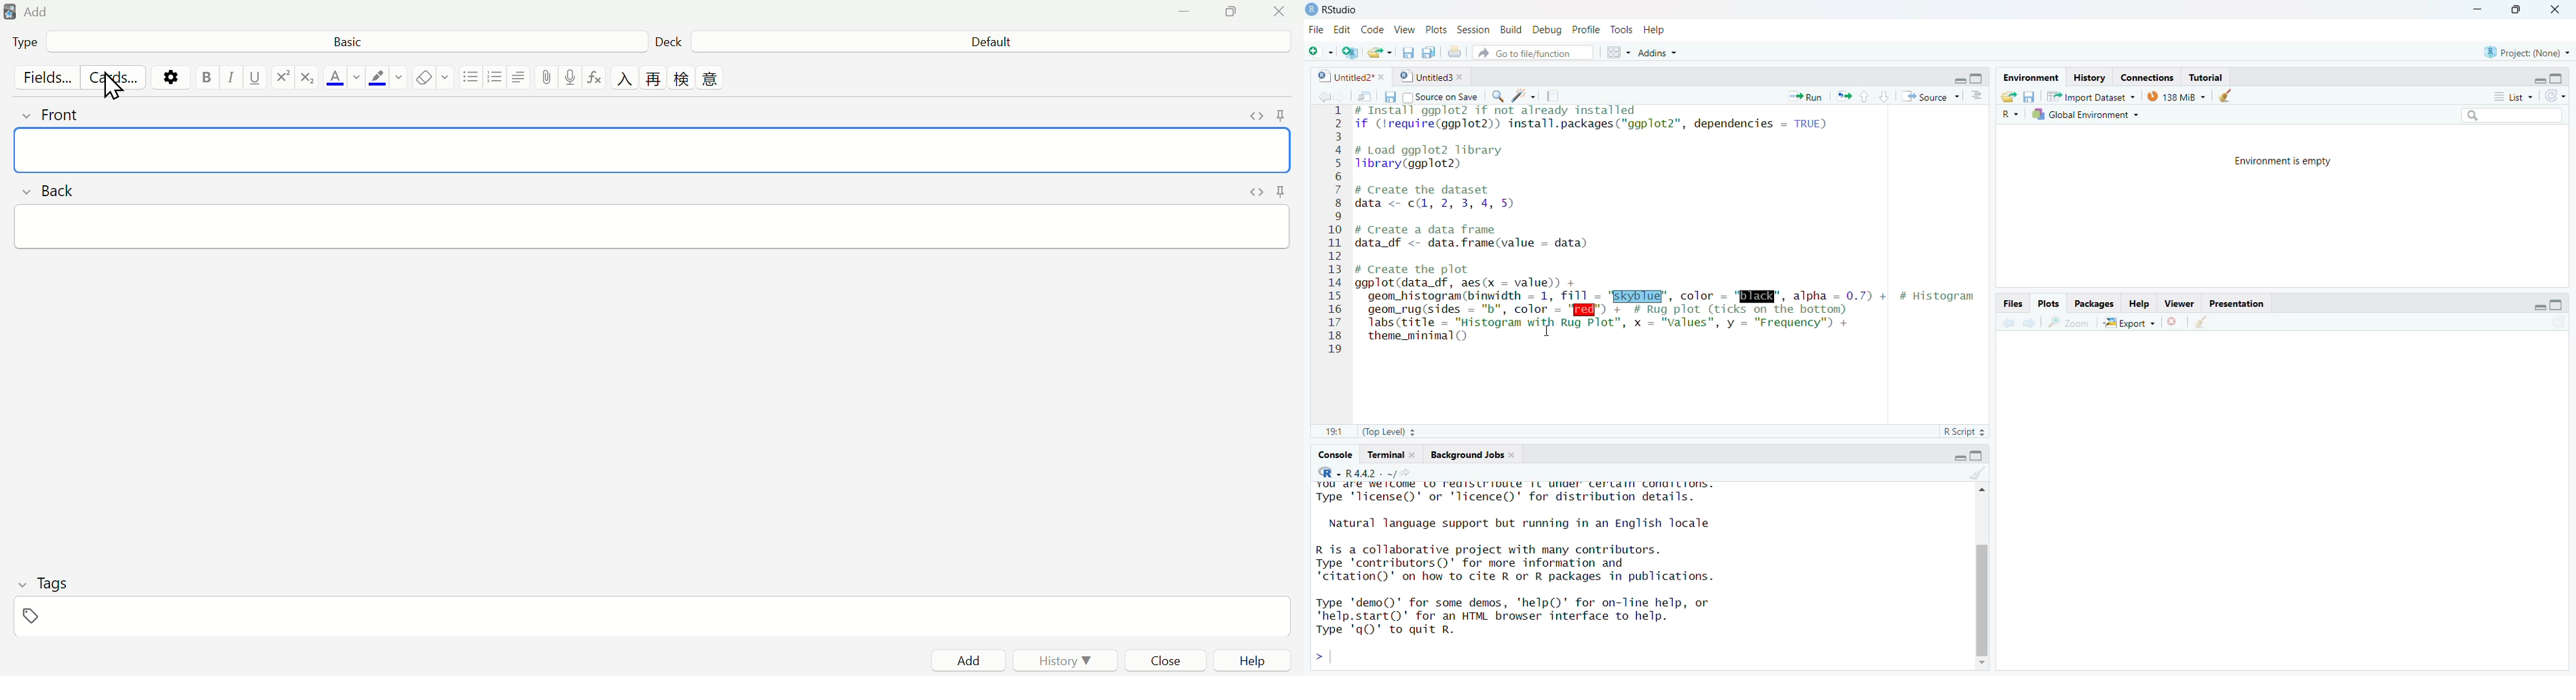  I want to click on Presentation, so click(2245, 302).